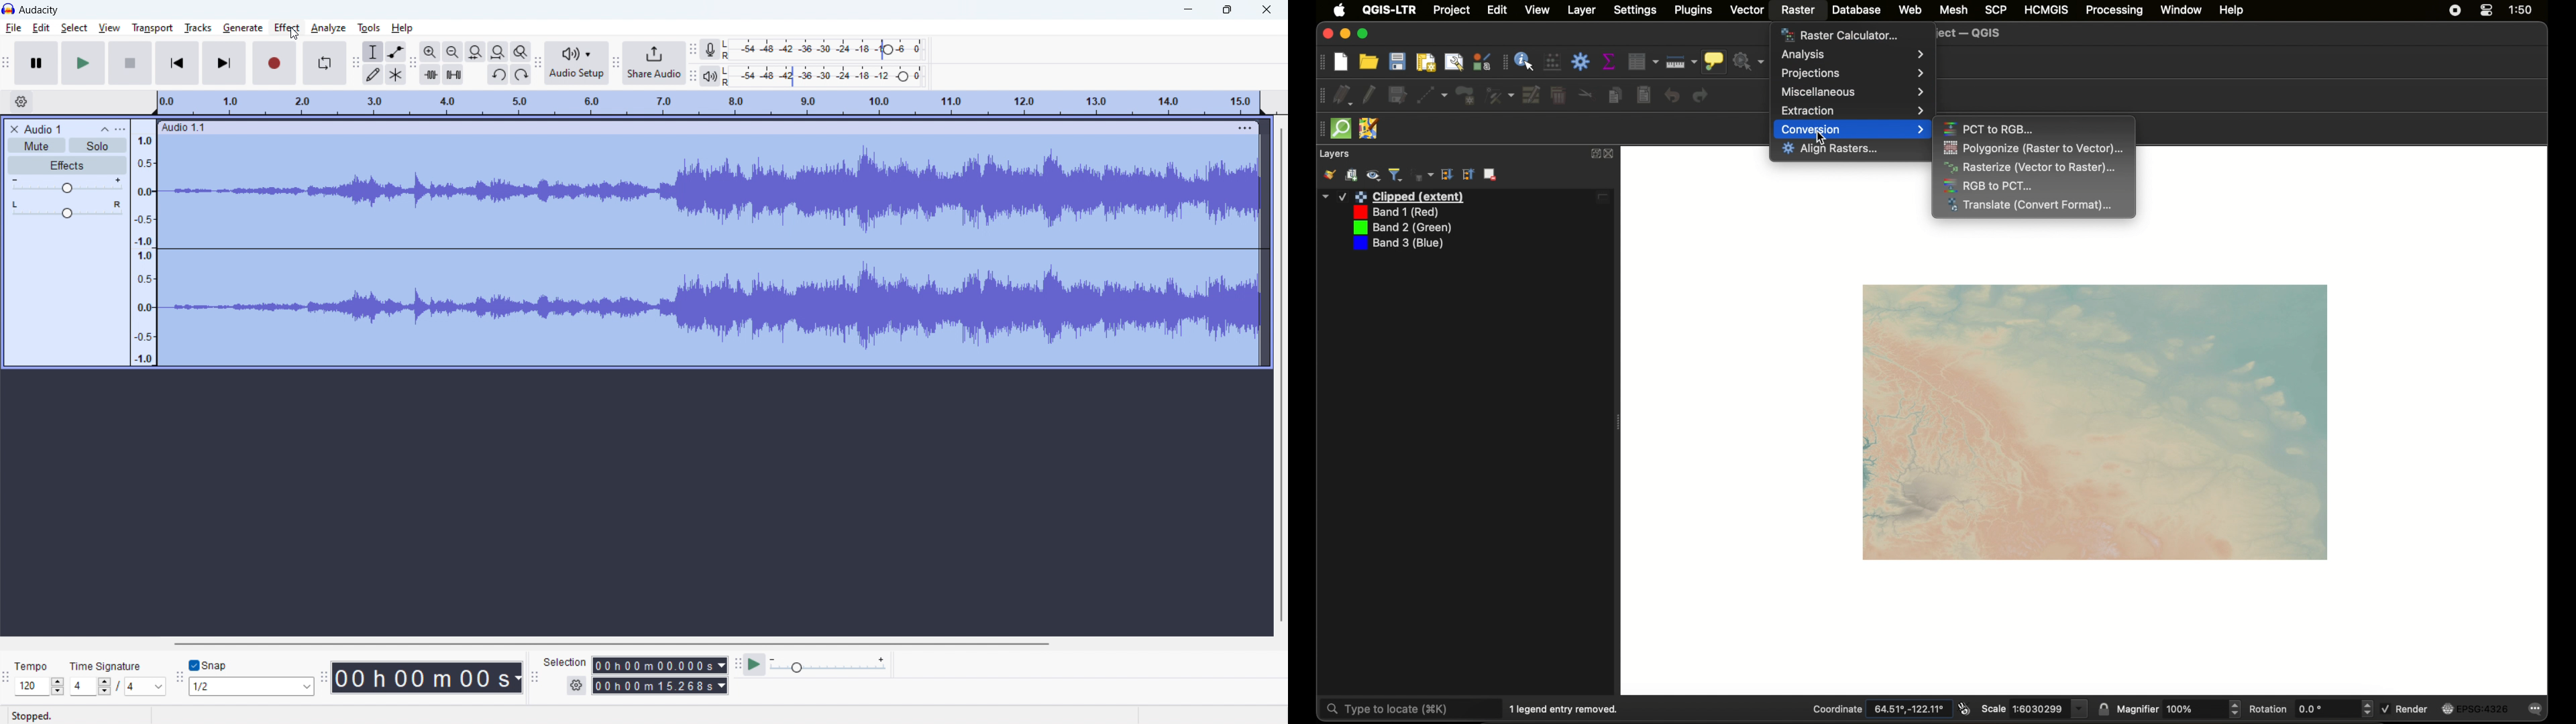 The width and height of the screenshot is (2576, 728). Describe the element at coordinates (1341, 128) in the screenshot. I see `quick osm` at that location.